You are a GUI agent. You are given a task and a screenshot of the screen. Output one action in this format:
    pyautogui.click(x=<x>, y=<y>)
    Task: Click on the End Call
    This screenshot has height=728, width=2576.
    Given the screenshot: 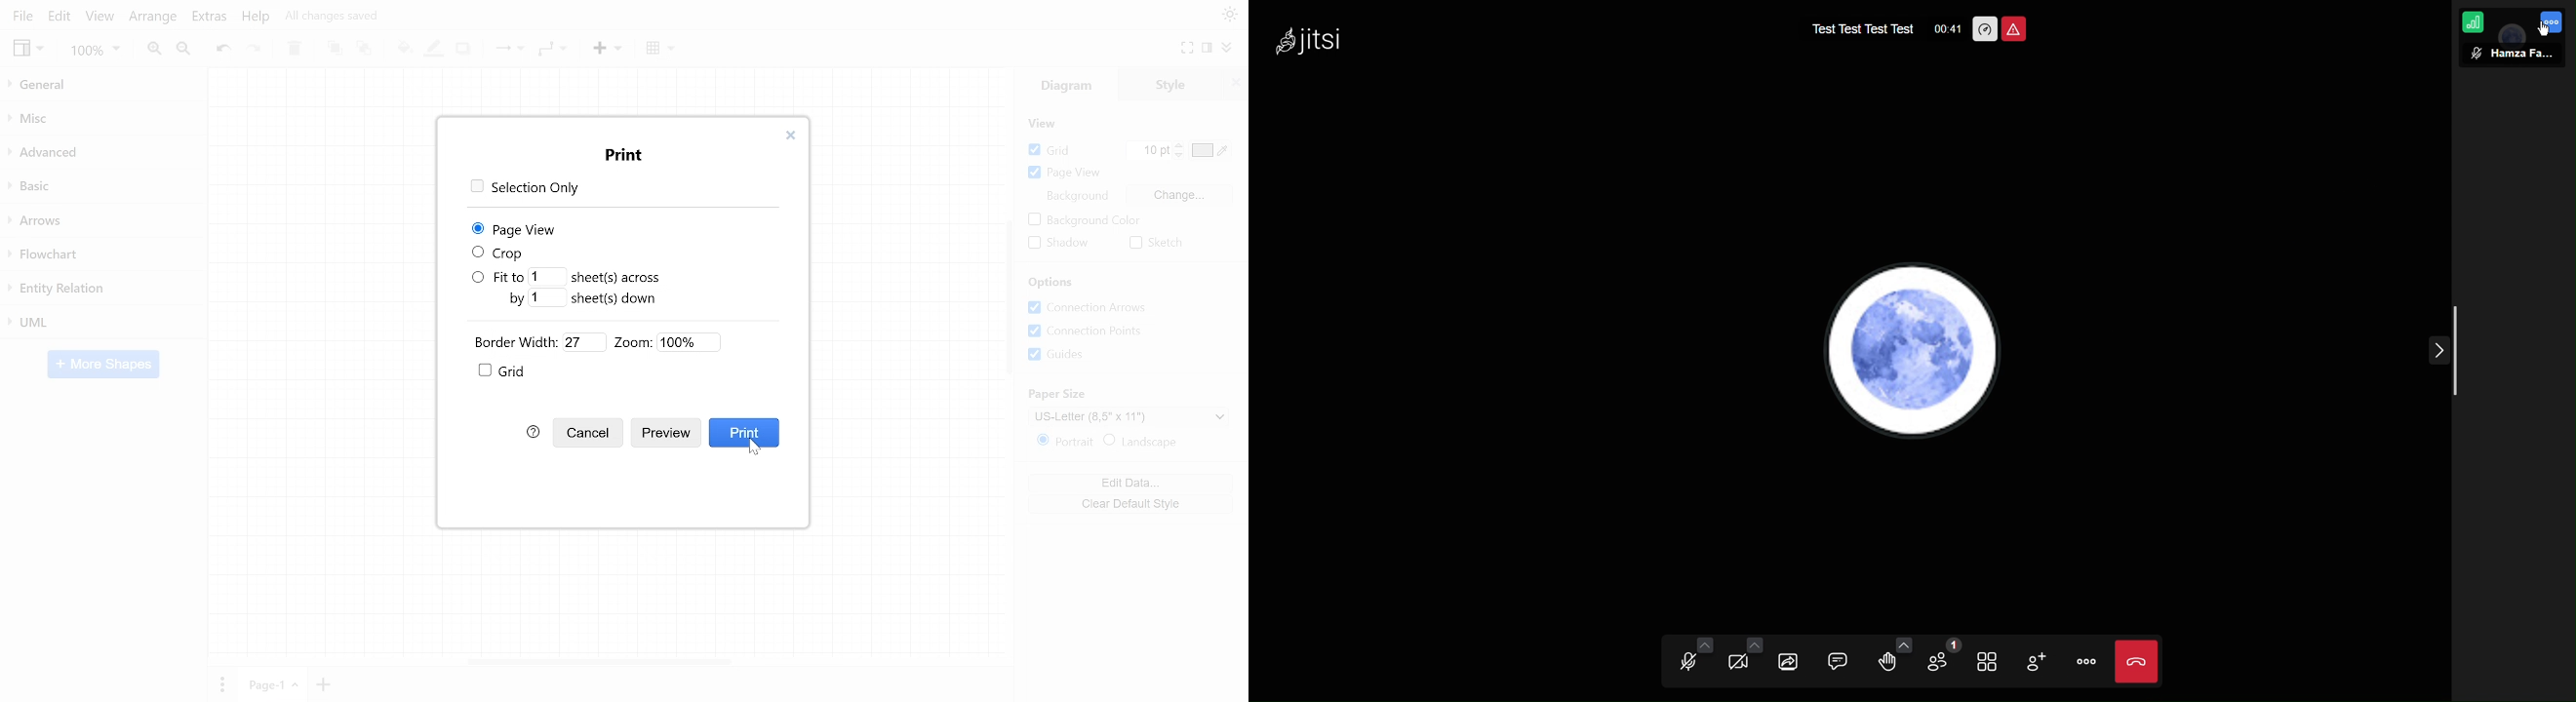 What is the action you would take?
    pyautogui.click(x=2136, y=662)
    